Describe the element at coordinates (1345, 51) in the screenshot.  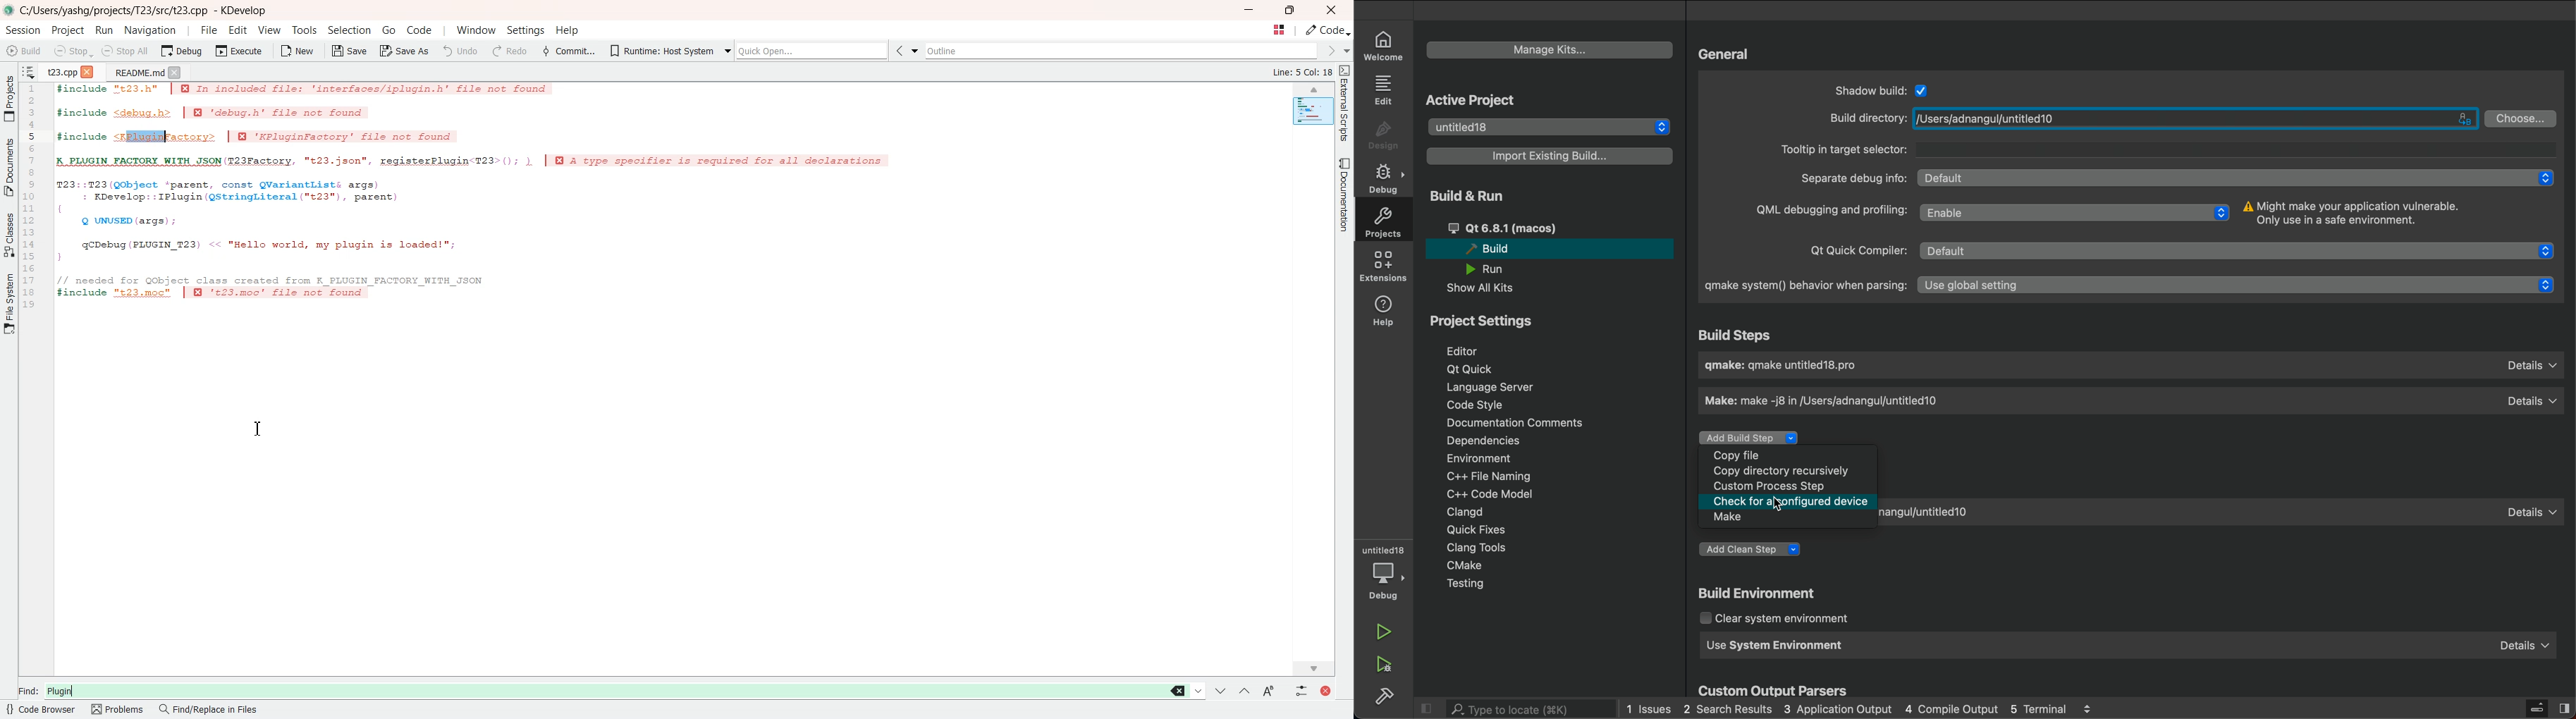
I see `Drop down box` at that location.